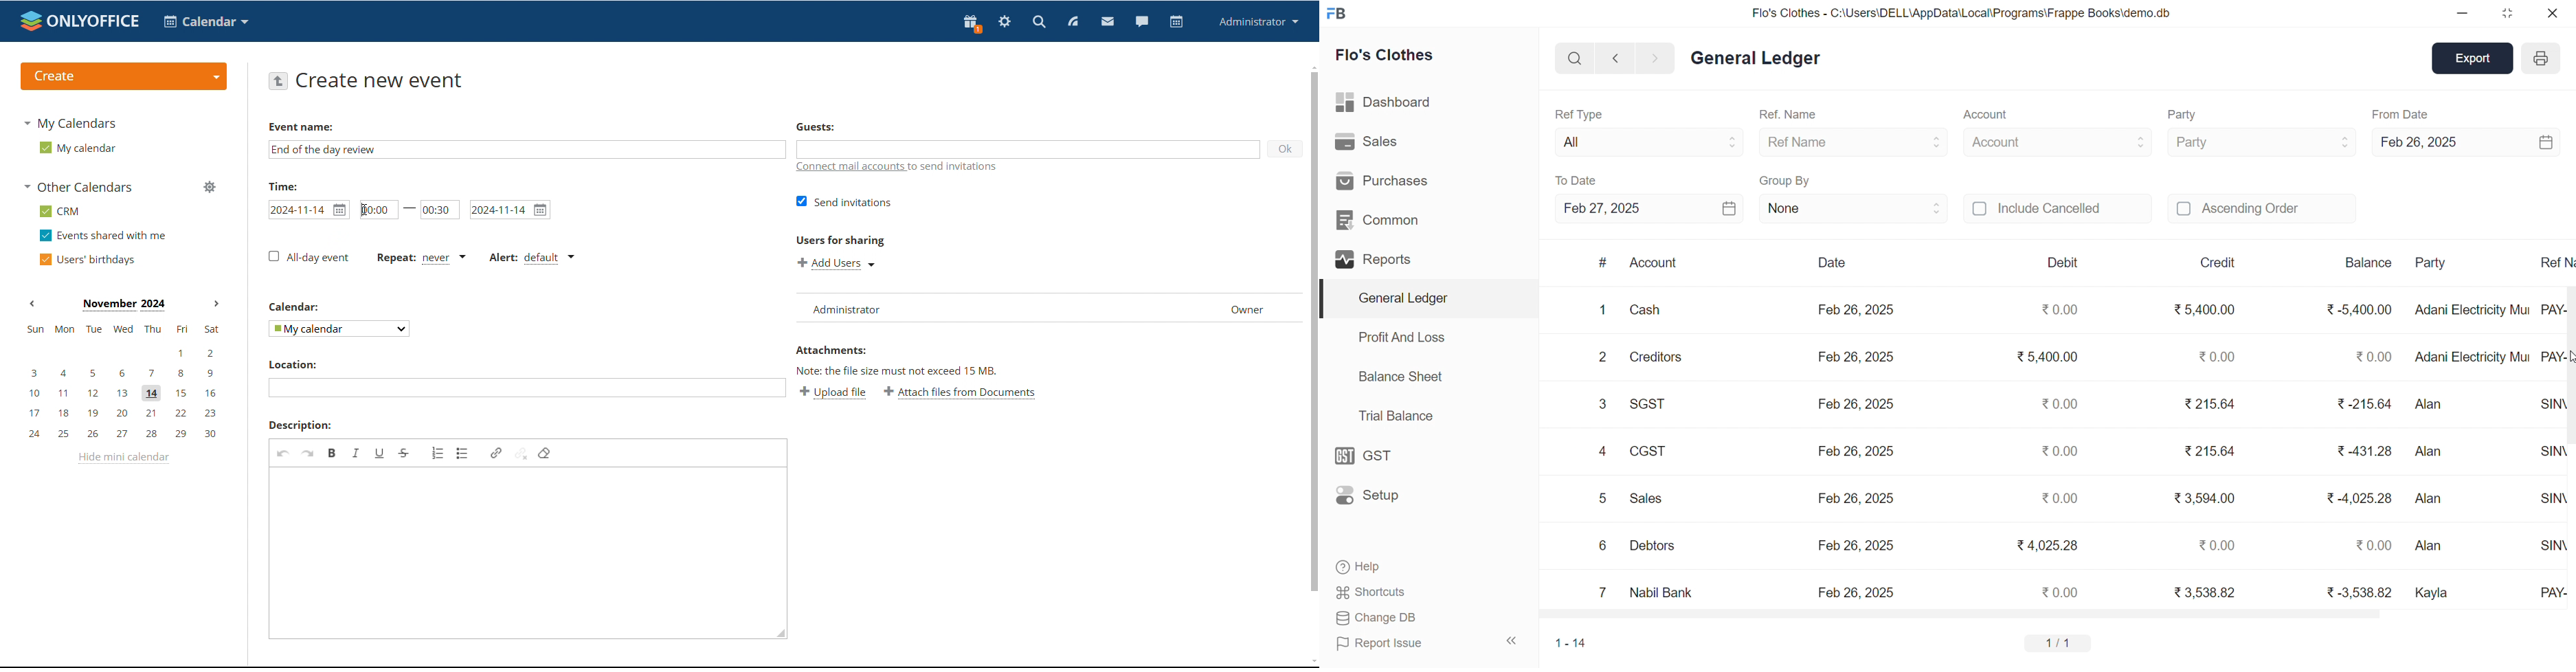 The image size is (2576, 672). I want to click on Party, so click(2440, 263).